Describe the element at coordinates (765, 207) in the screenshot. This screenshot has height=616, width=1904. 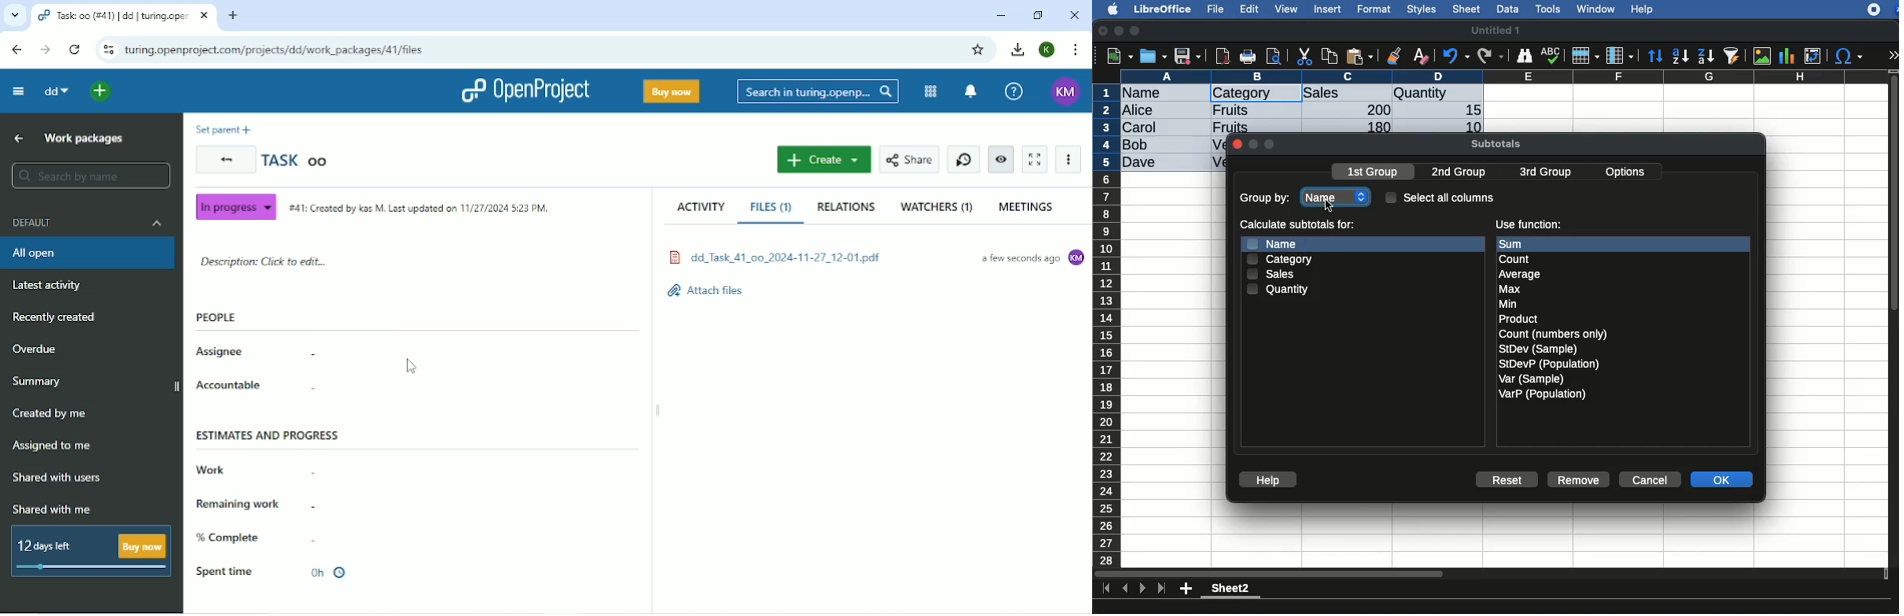
I see `Files` at that location.